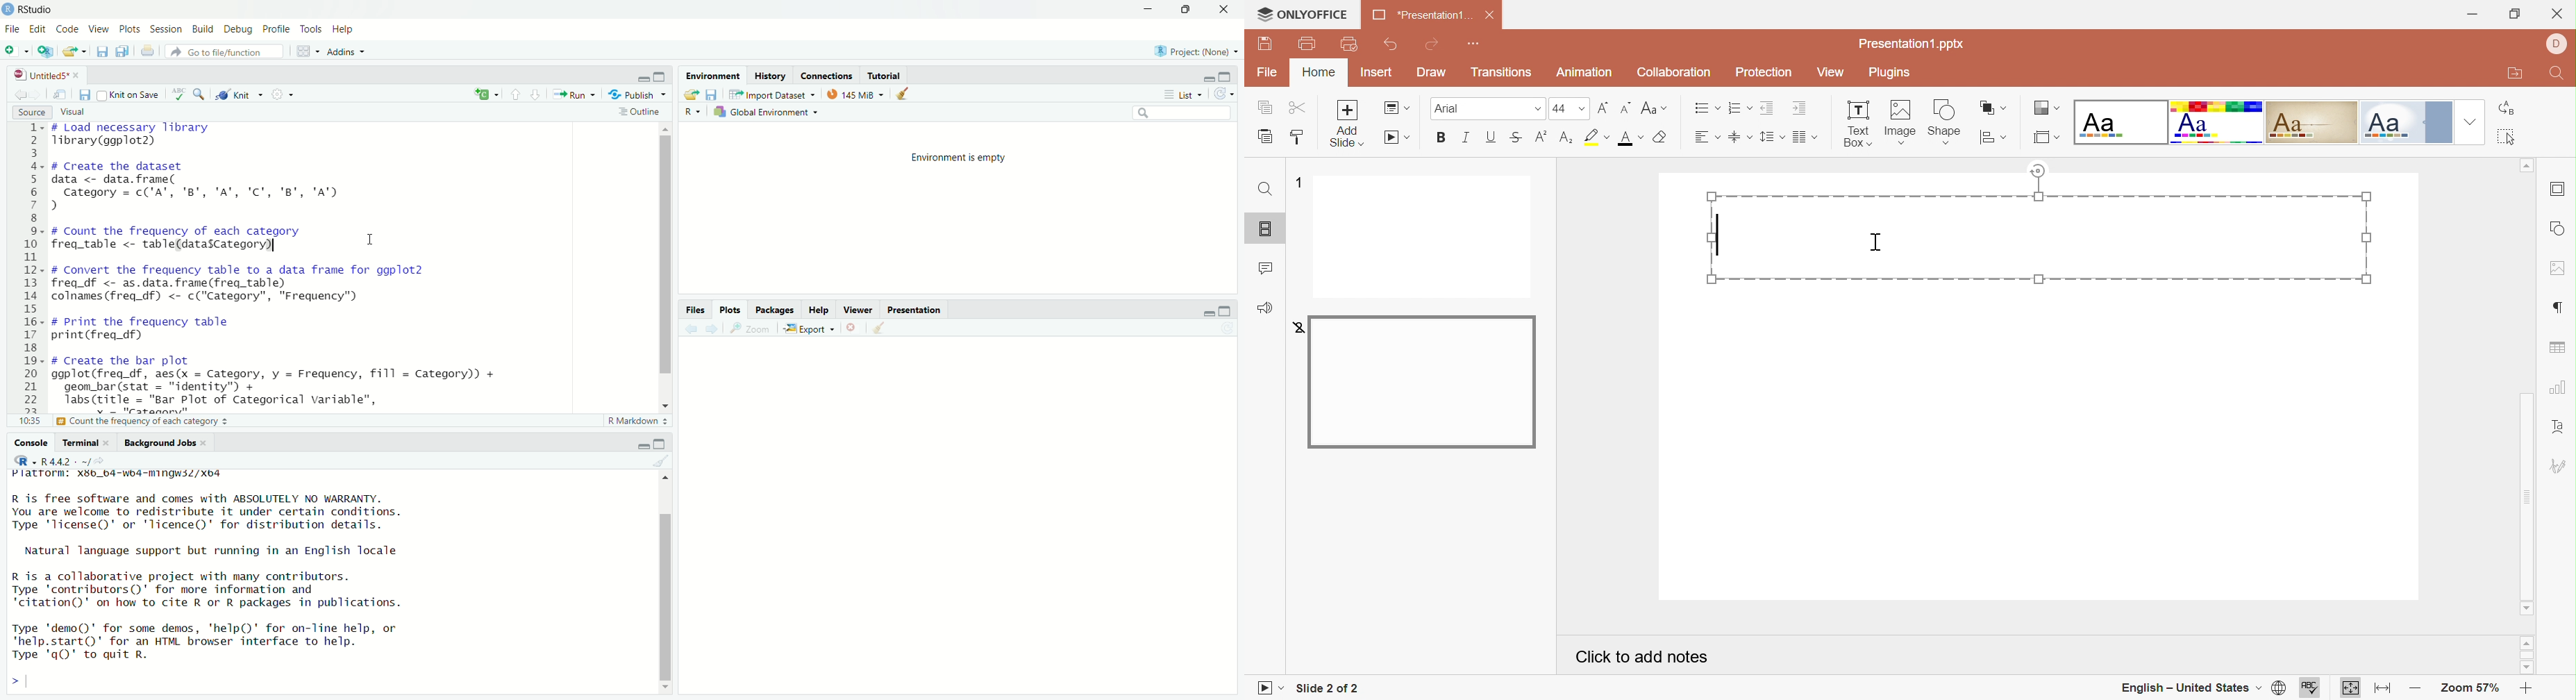 This screenshot has height=700, width=2576. I want to click on previous section, so click(515, 97).